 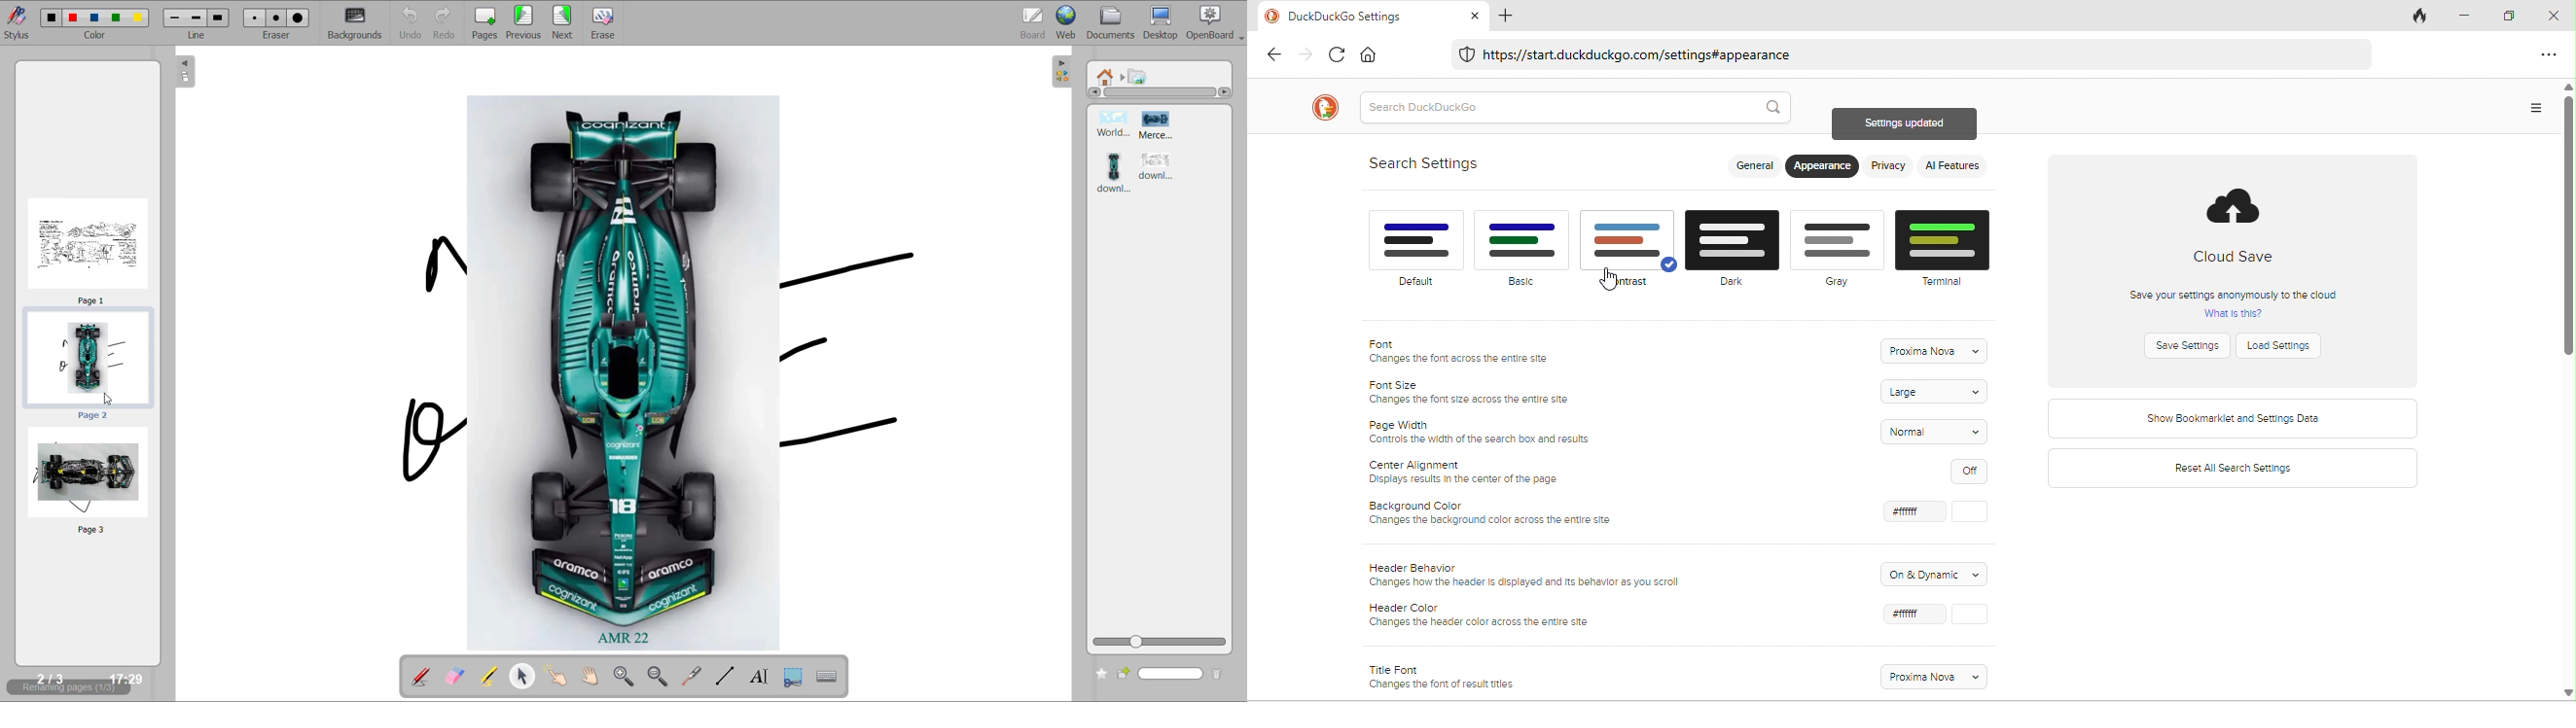 What do you see at coordinates (1973, 471) in the screenshot?
I see `off` at bounding box center [1973, 471].